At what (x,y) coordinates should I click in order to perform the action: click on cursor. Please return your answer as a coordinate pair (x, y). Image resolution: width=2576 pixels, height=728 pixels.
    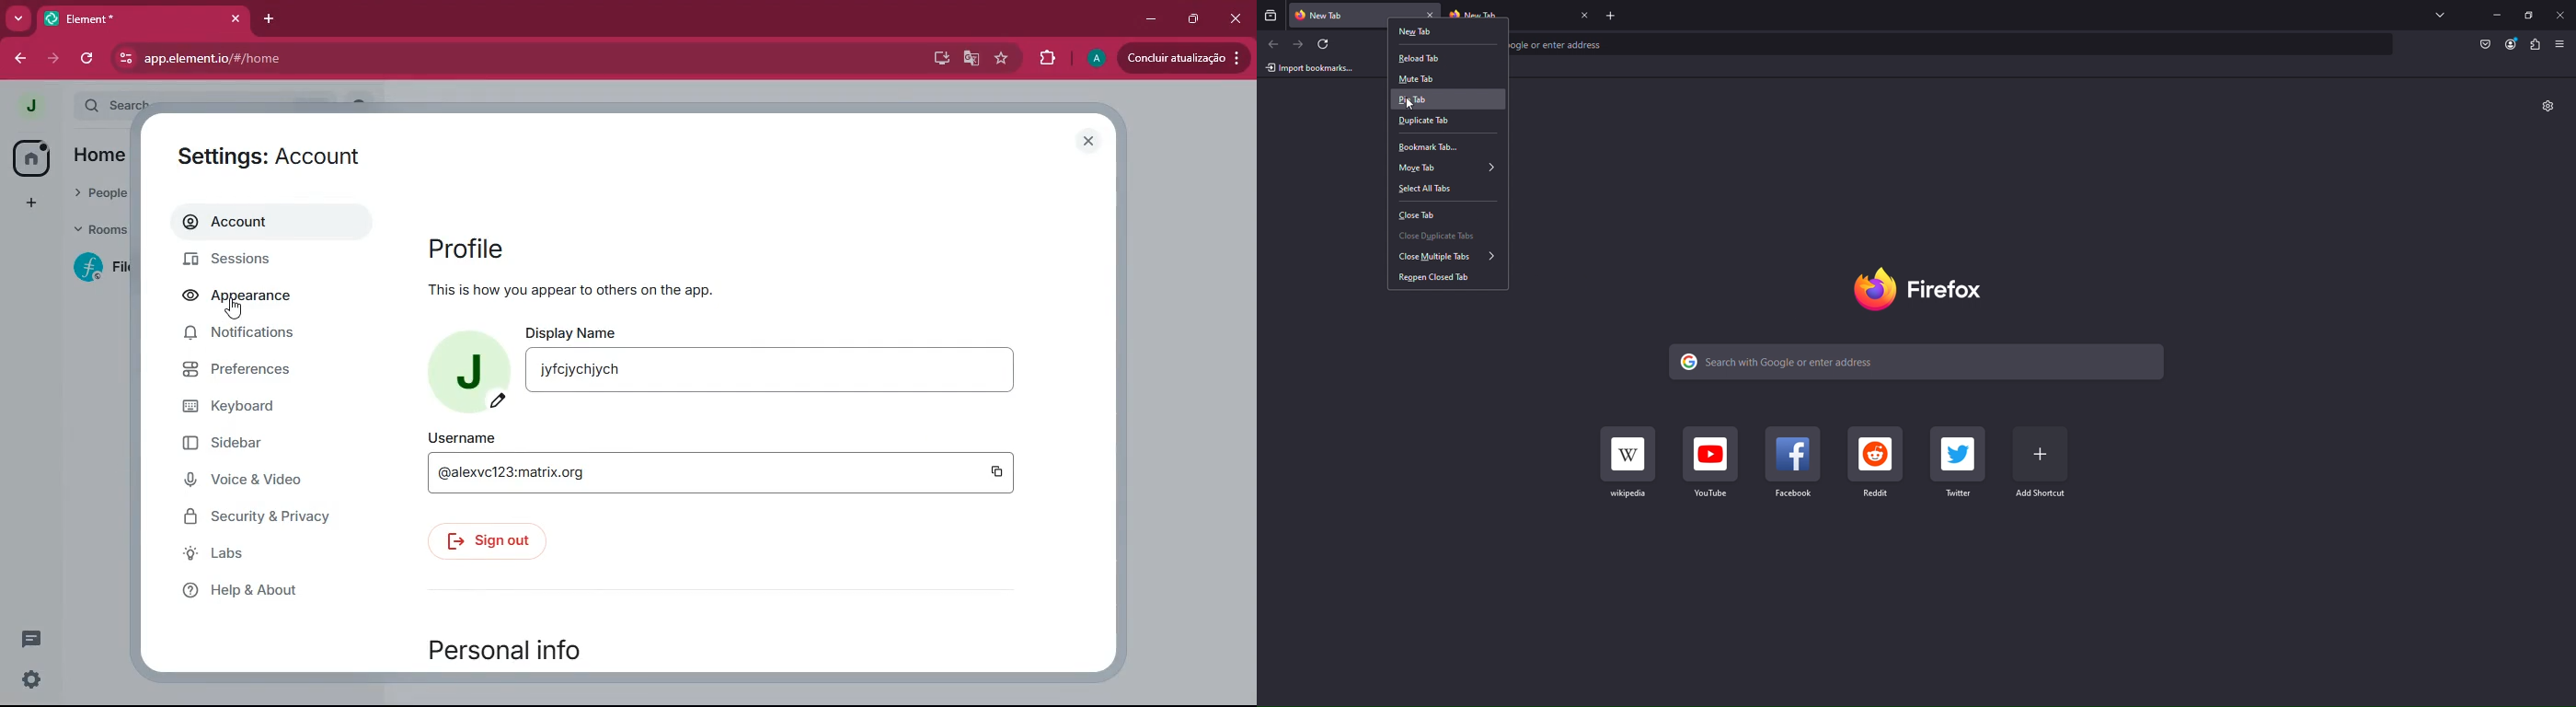
    Looking at the image, I should click on (1413, 106).